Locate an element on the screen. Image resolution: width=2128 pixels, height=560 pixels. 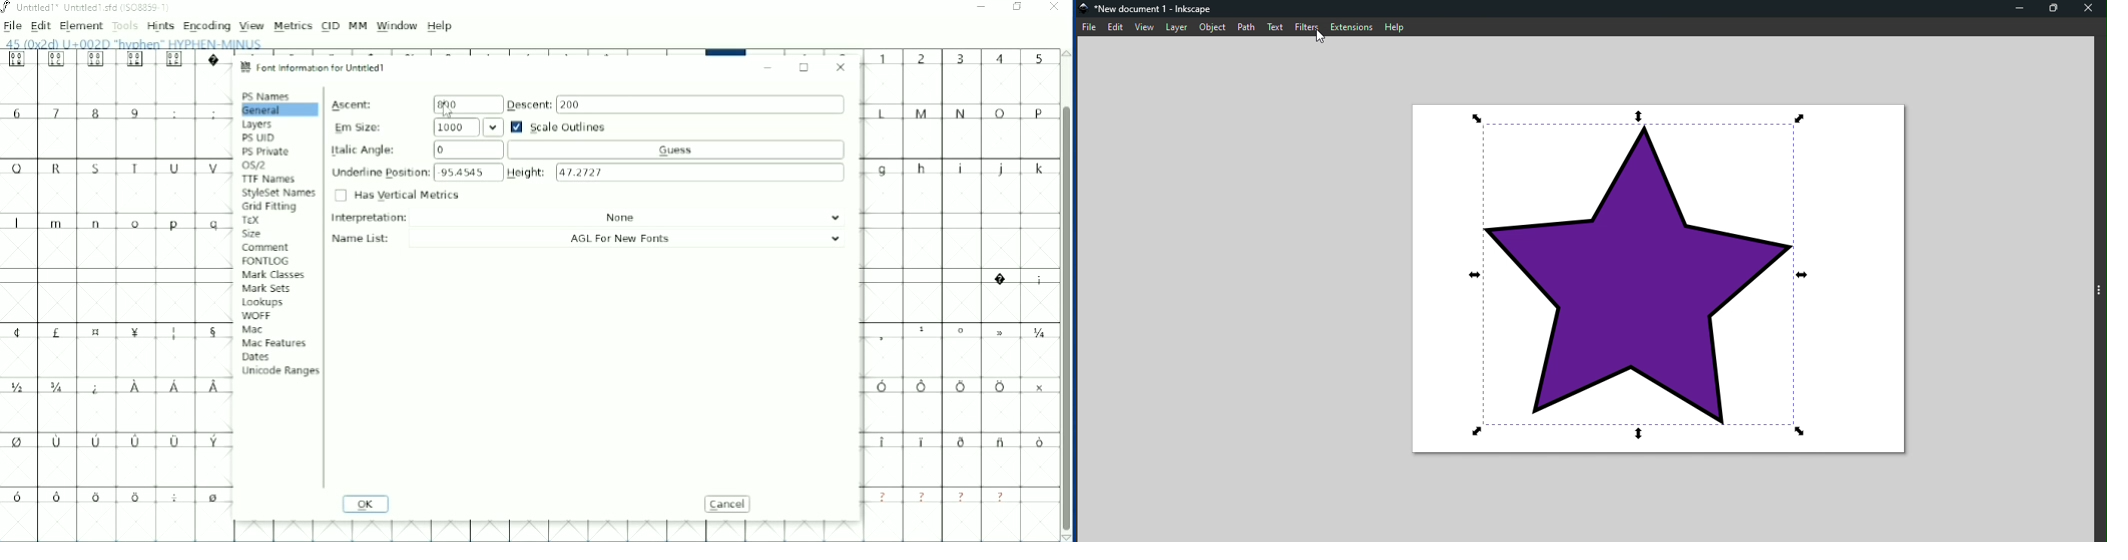
Edit is located at coordinates (1117, 28).